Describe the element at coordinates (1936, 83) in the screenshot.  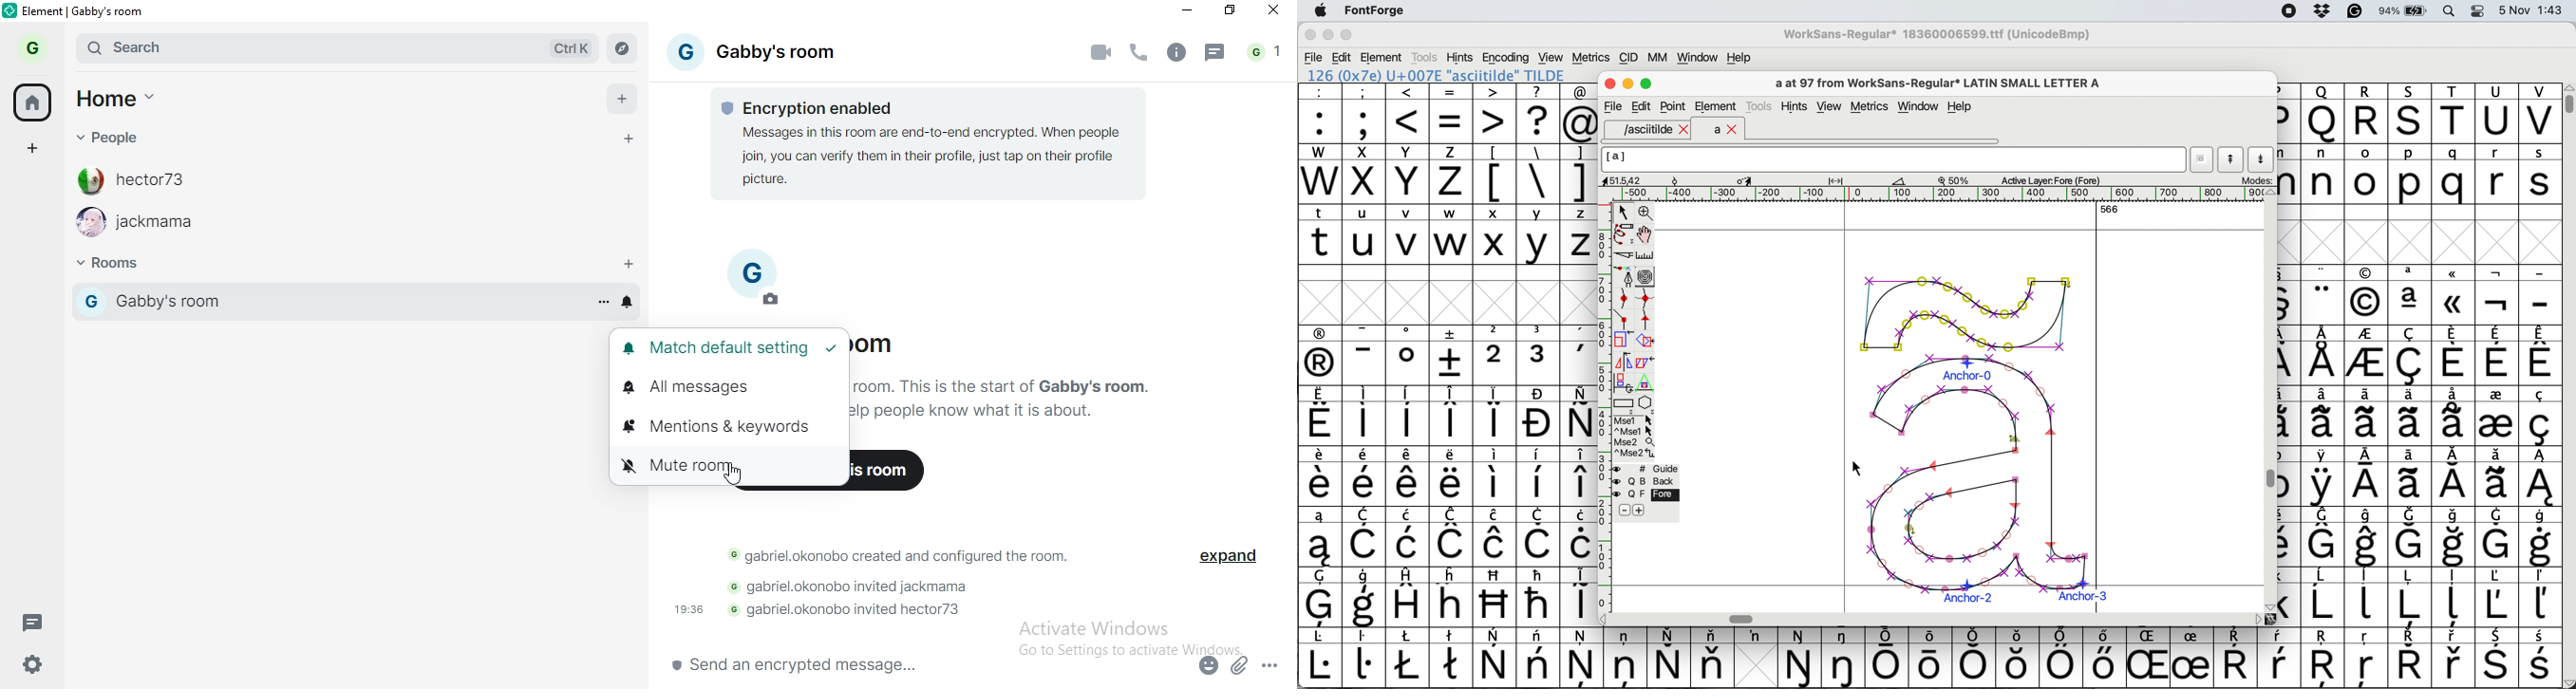
I see `glyph name` at that location.